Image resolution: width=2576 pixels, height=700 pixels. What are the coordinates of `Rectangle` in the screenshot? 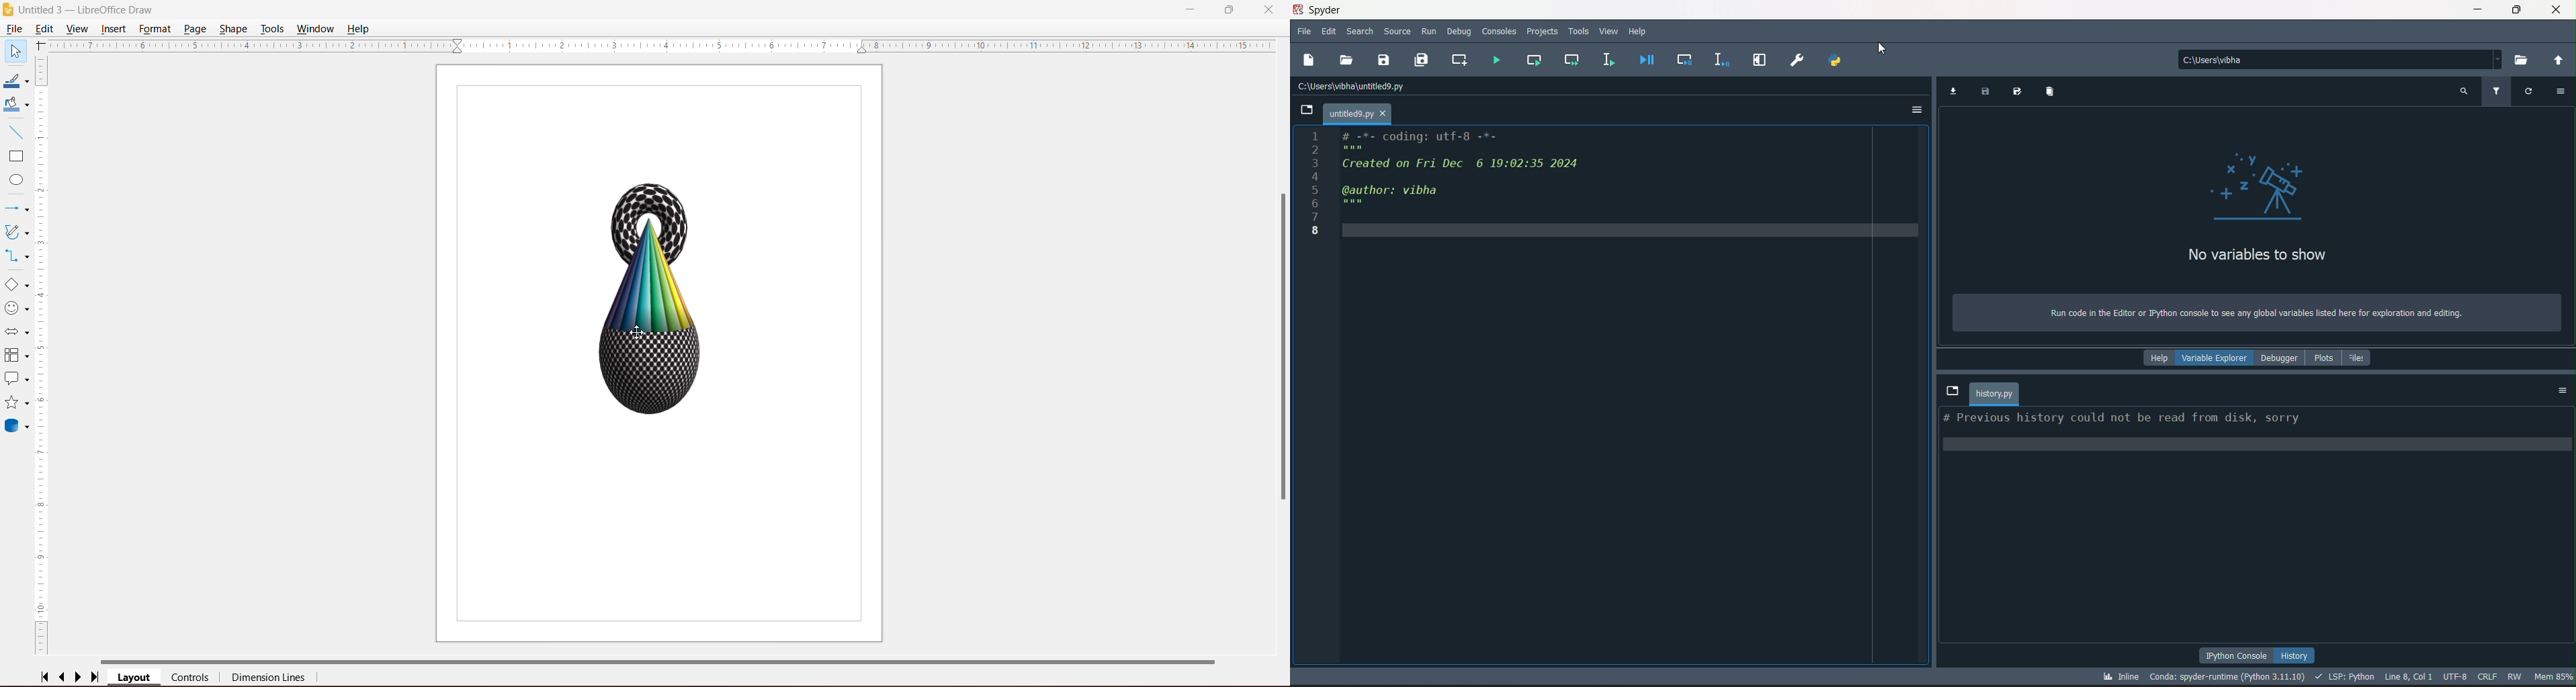 It's located at (15, 157).